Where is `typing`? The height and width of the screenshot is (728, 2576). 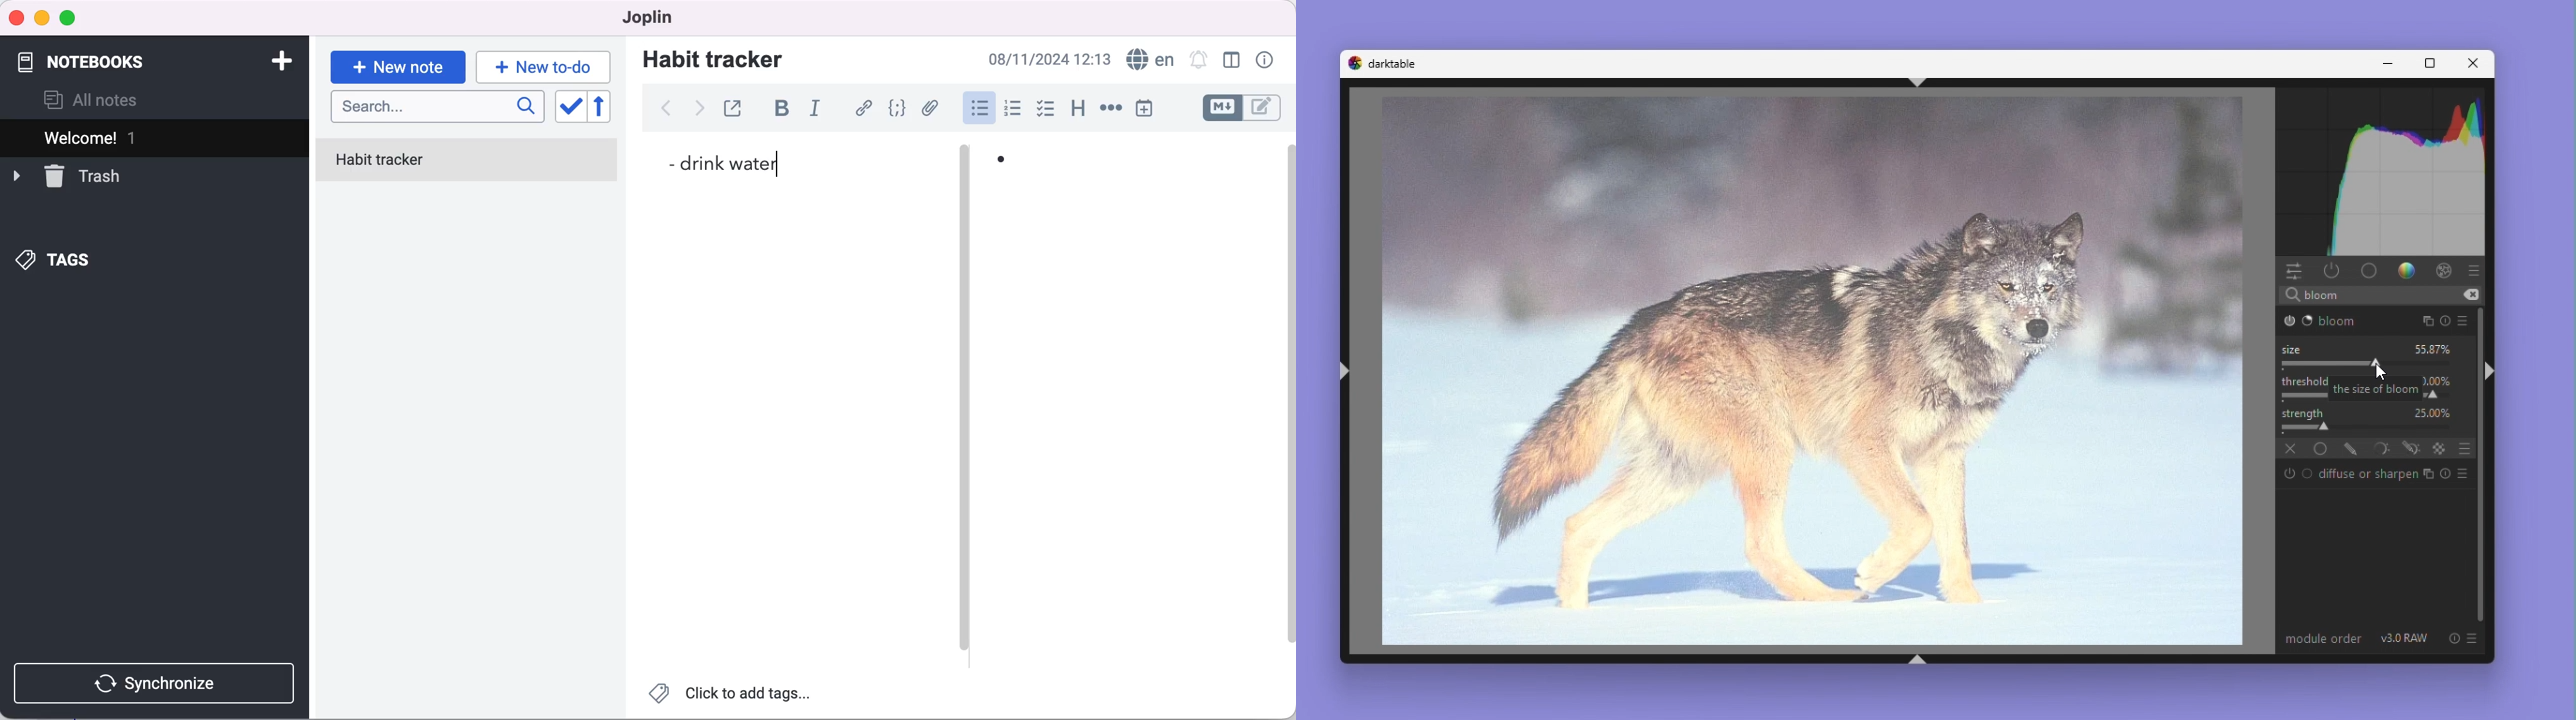
typing is located at coordinates (544, 67).